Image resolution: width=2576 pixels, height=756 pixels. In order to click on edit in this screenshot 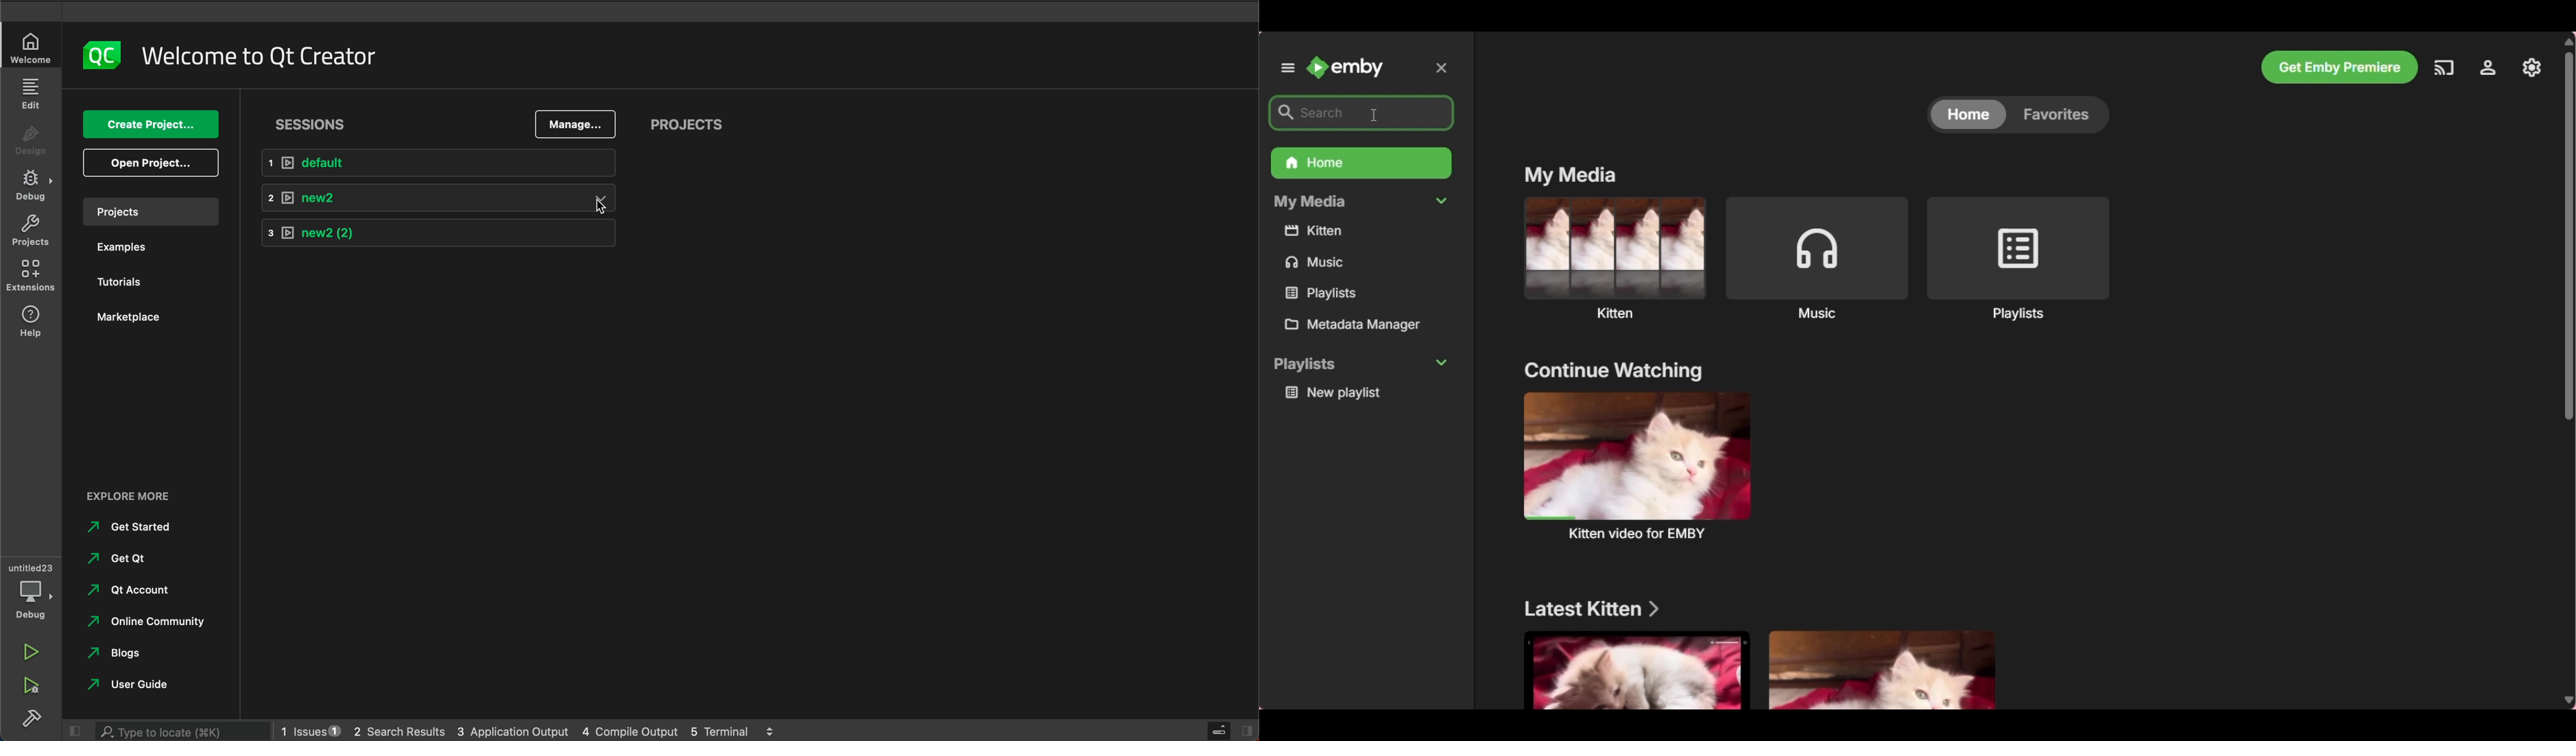, I will do `click(33, 93)`.